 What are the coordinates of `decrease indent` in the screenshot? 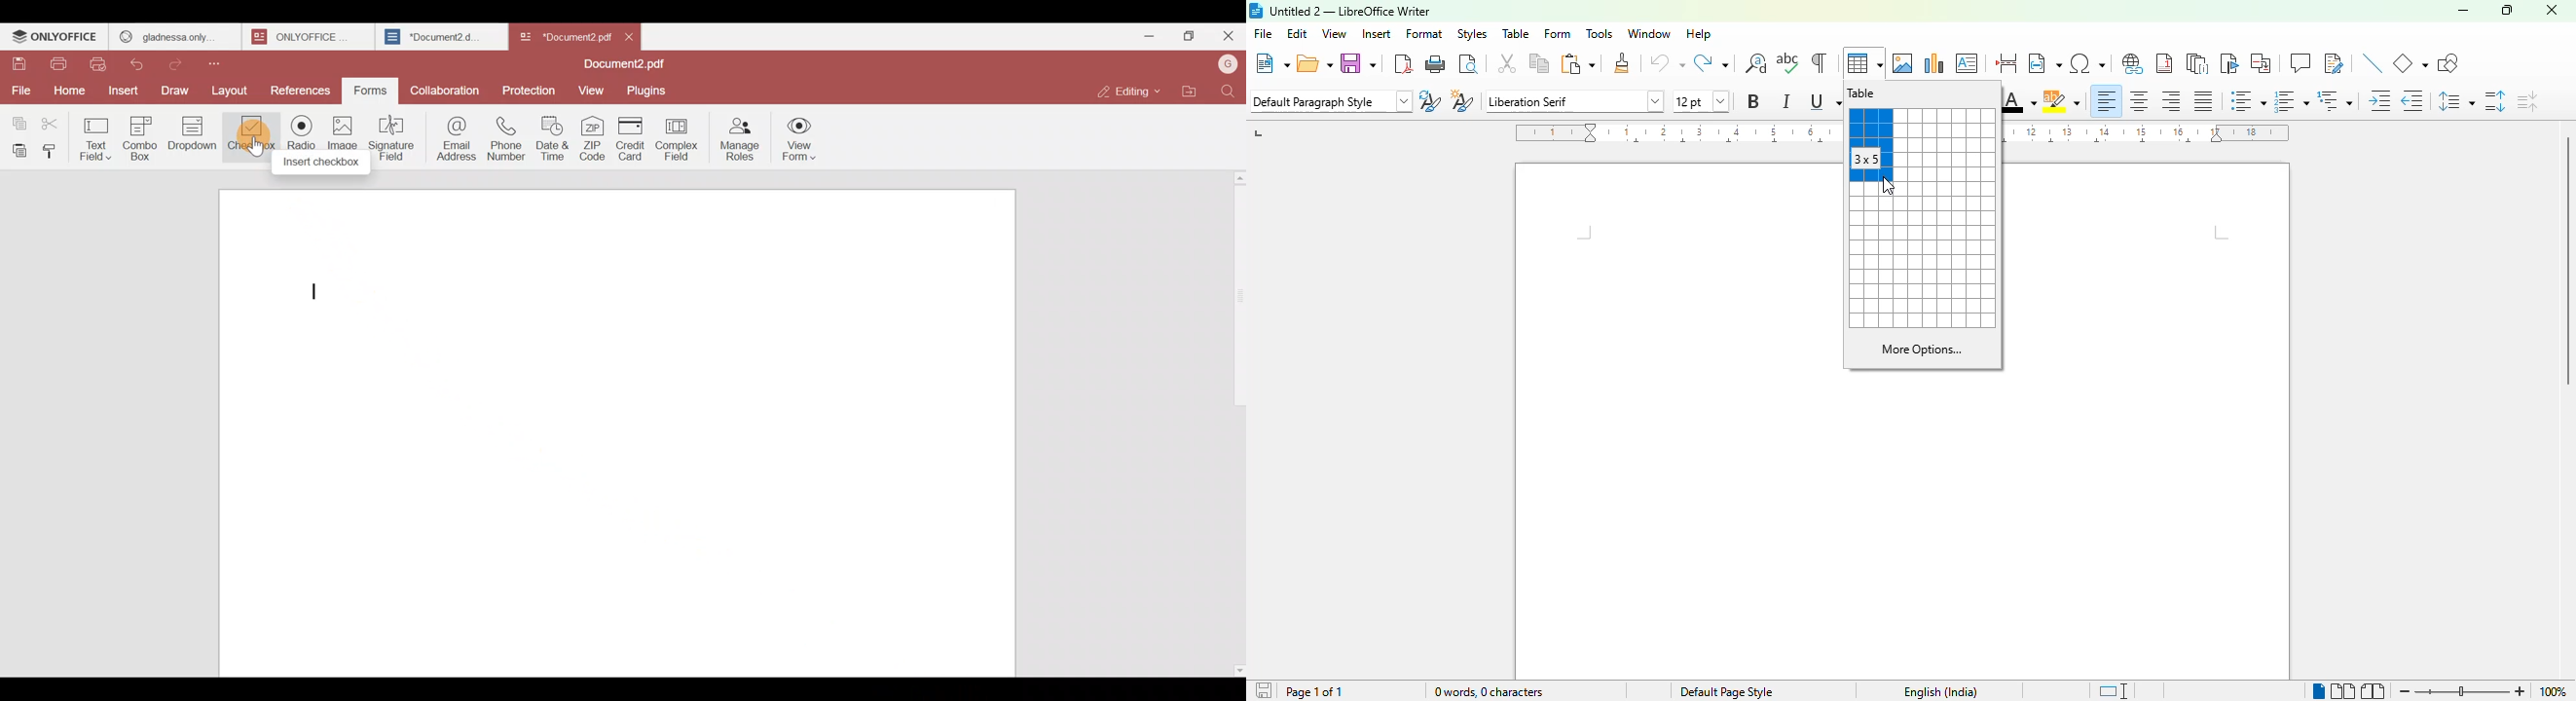 It's located at (2413, 100).